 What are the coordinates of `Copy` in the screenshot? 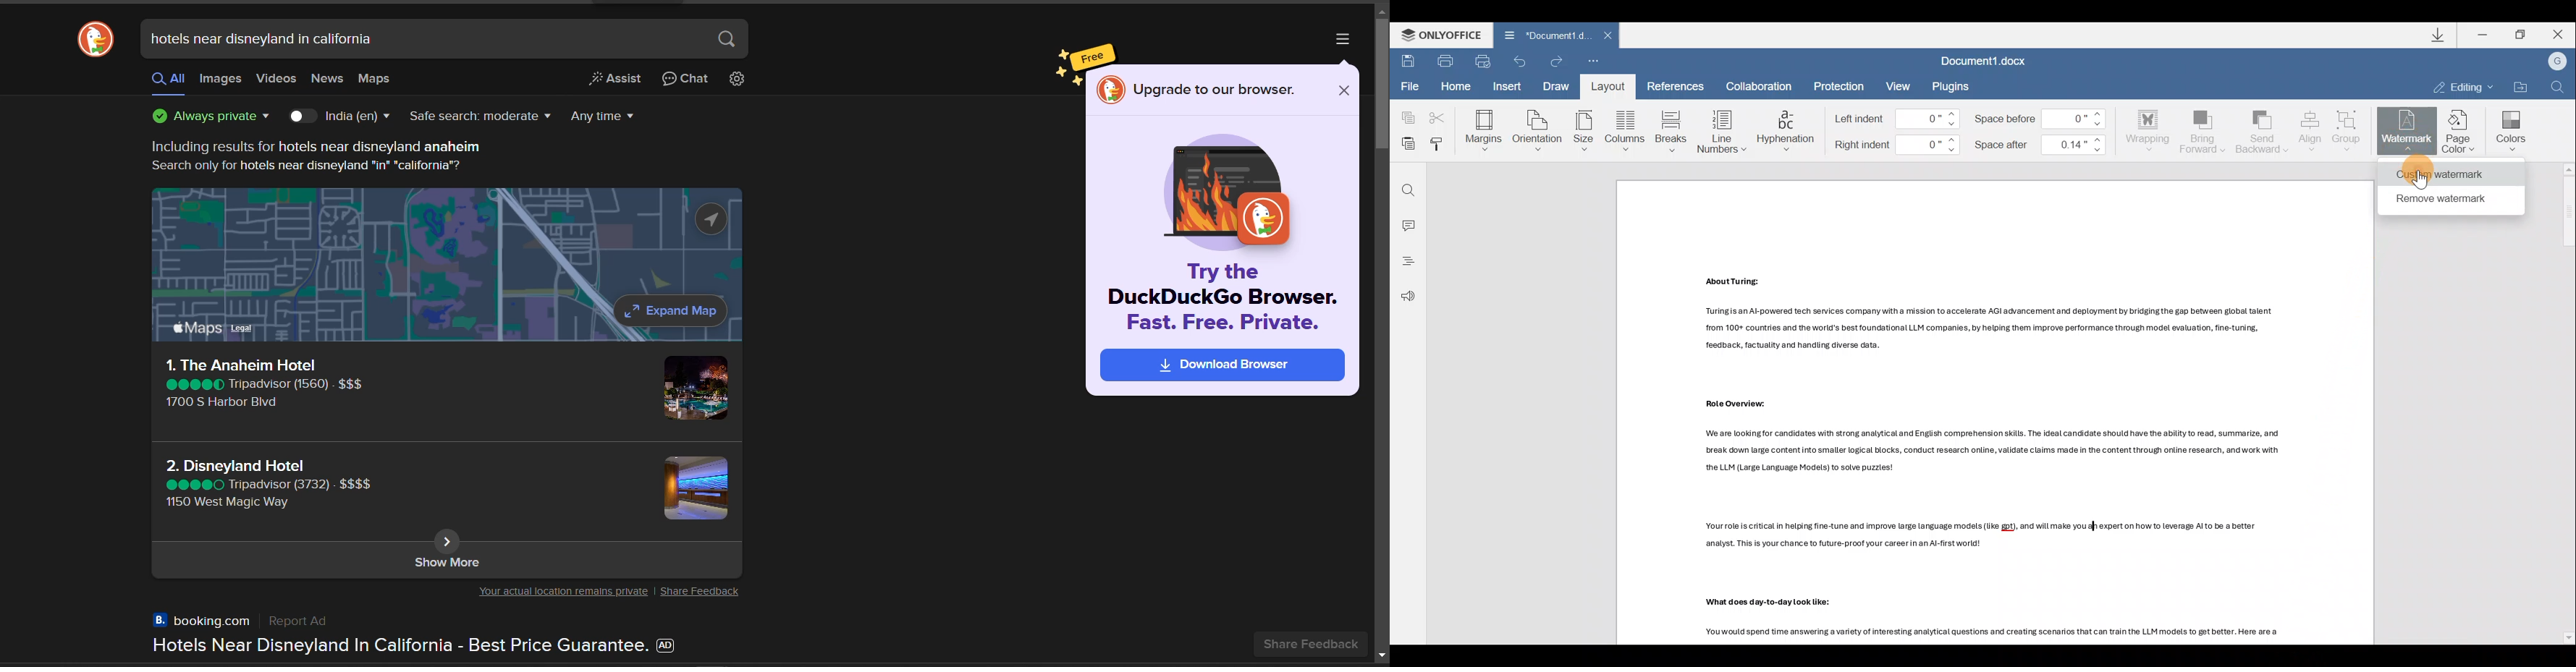 It's located at (1405, 115).